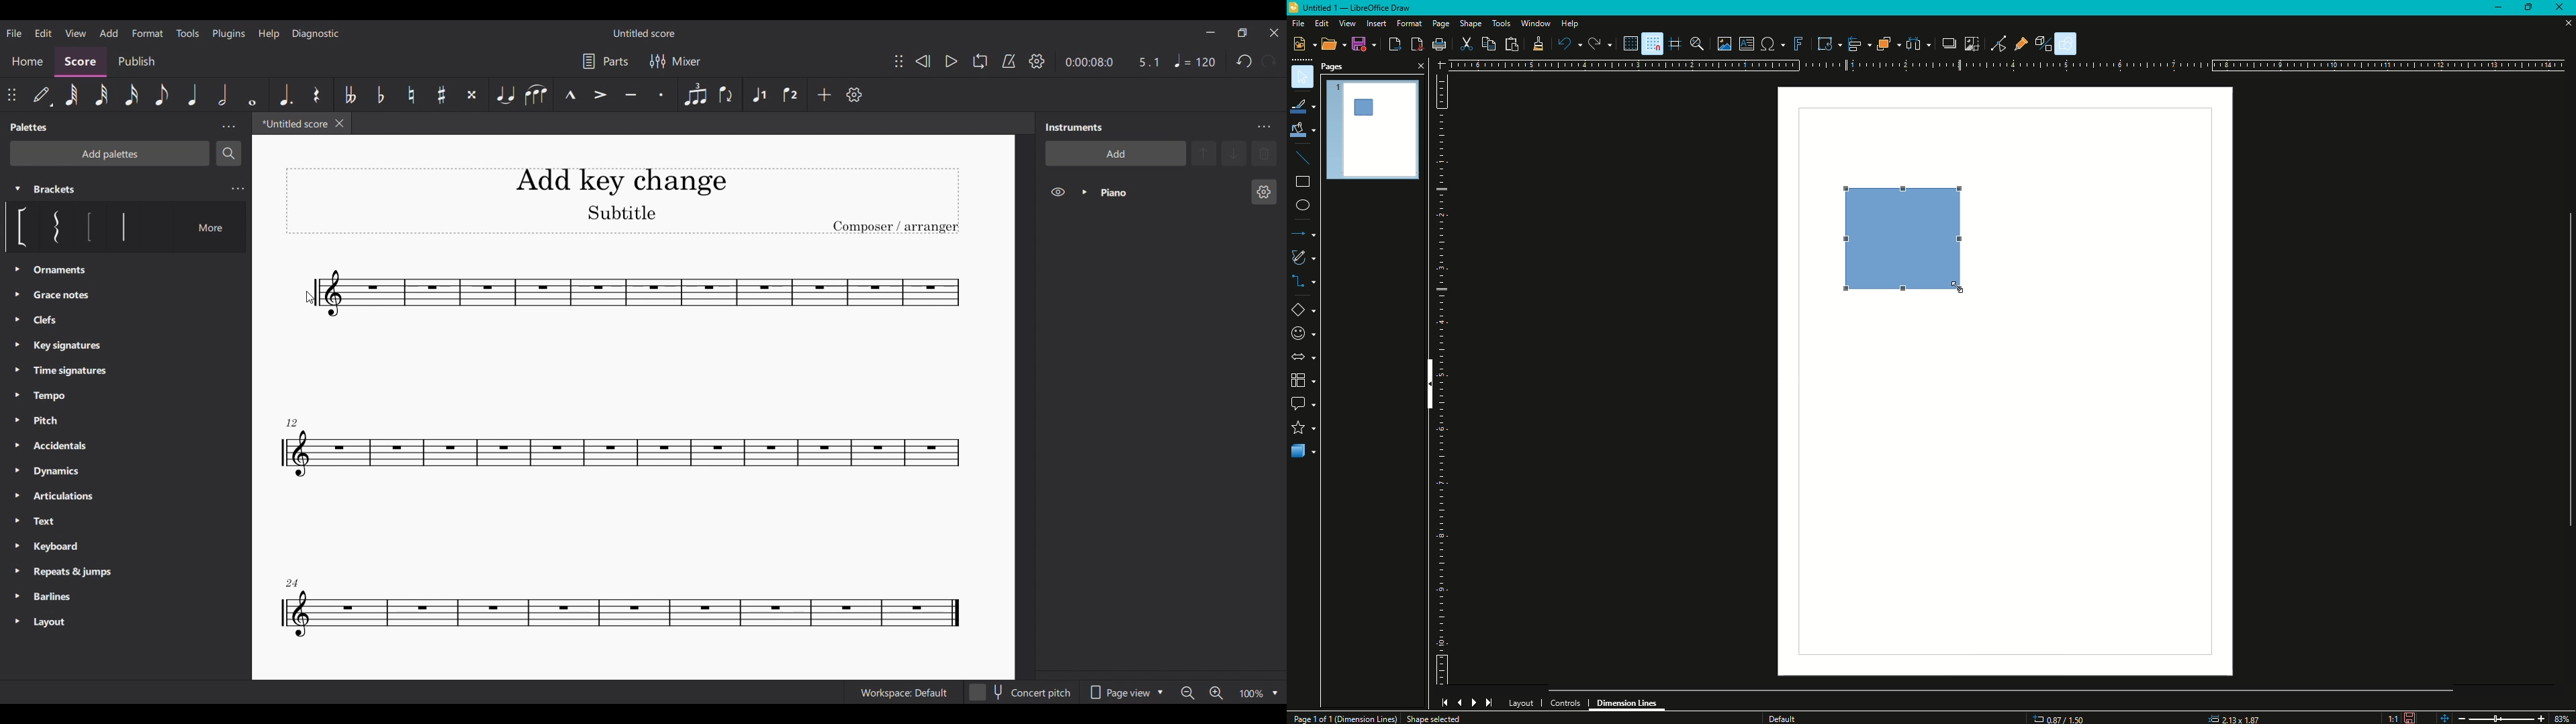 Image resolution: width=2576 pixels, height=728 pixels. I want to click on Customize toolbar, so click(854, 95).